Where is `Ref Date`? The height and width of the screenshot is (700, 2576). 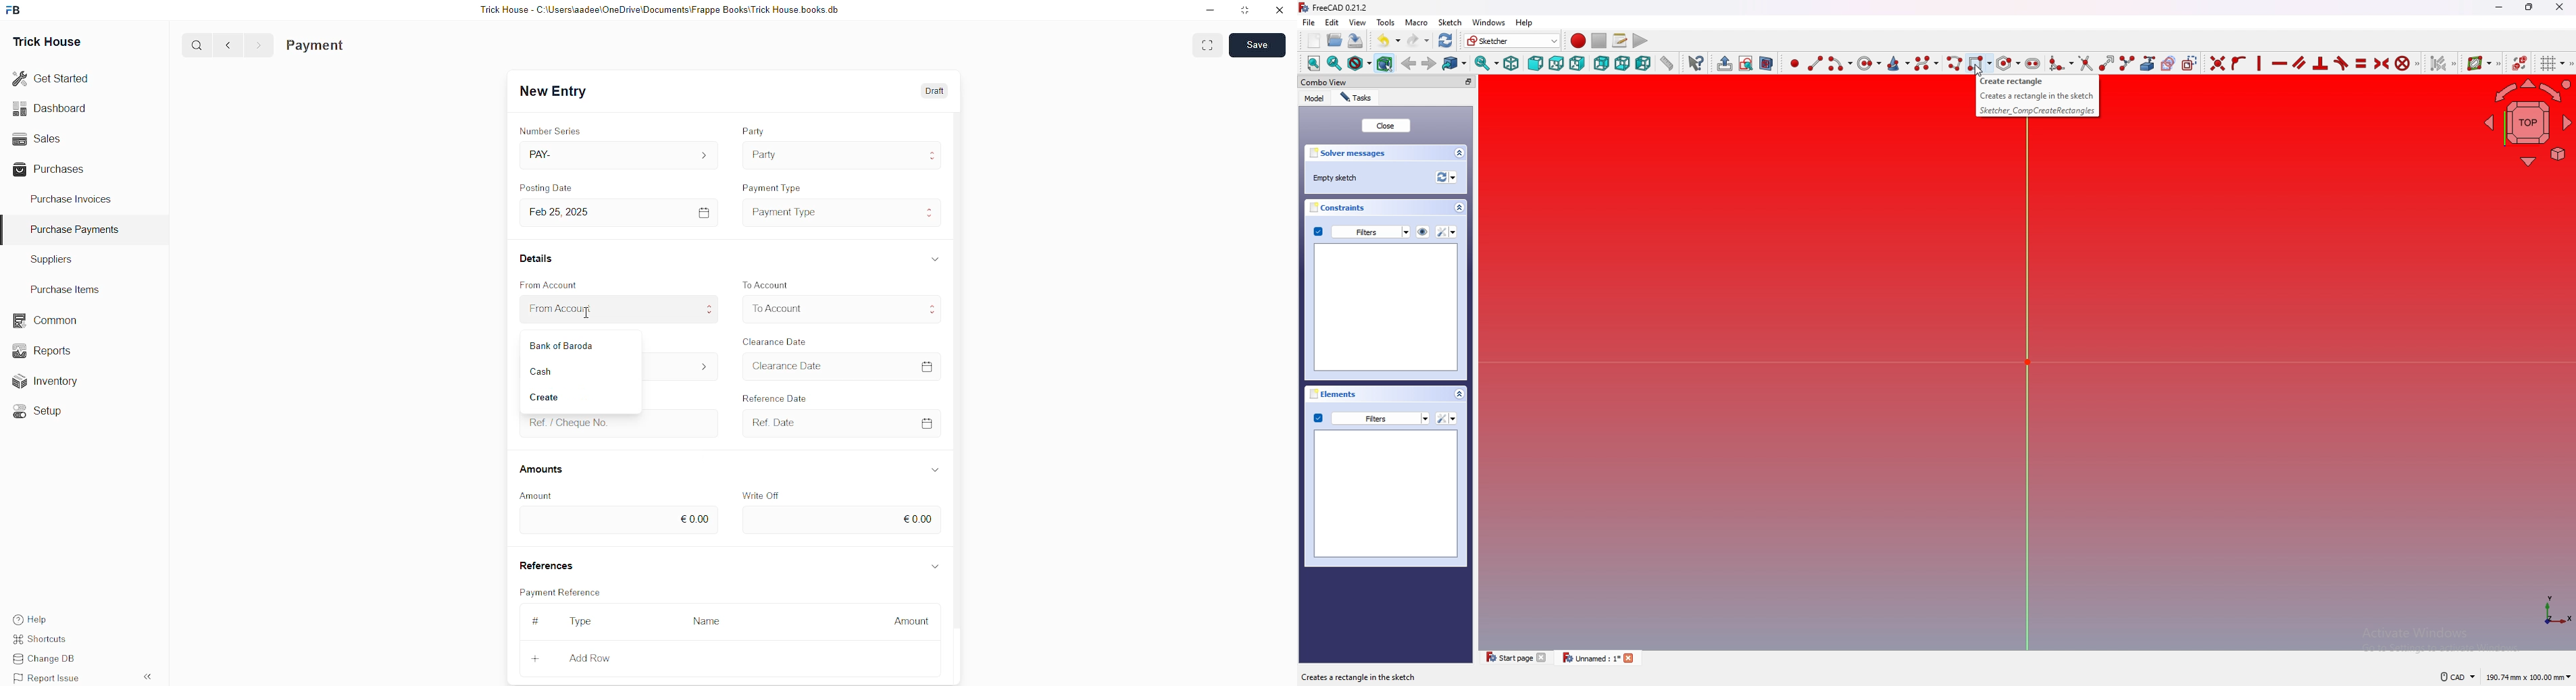 Ref Date is located at coordinates (768, 422).